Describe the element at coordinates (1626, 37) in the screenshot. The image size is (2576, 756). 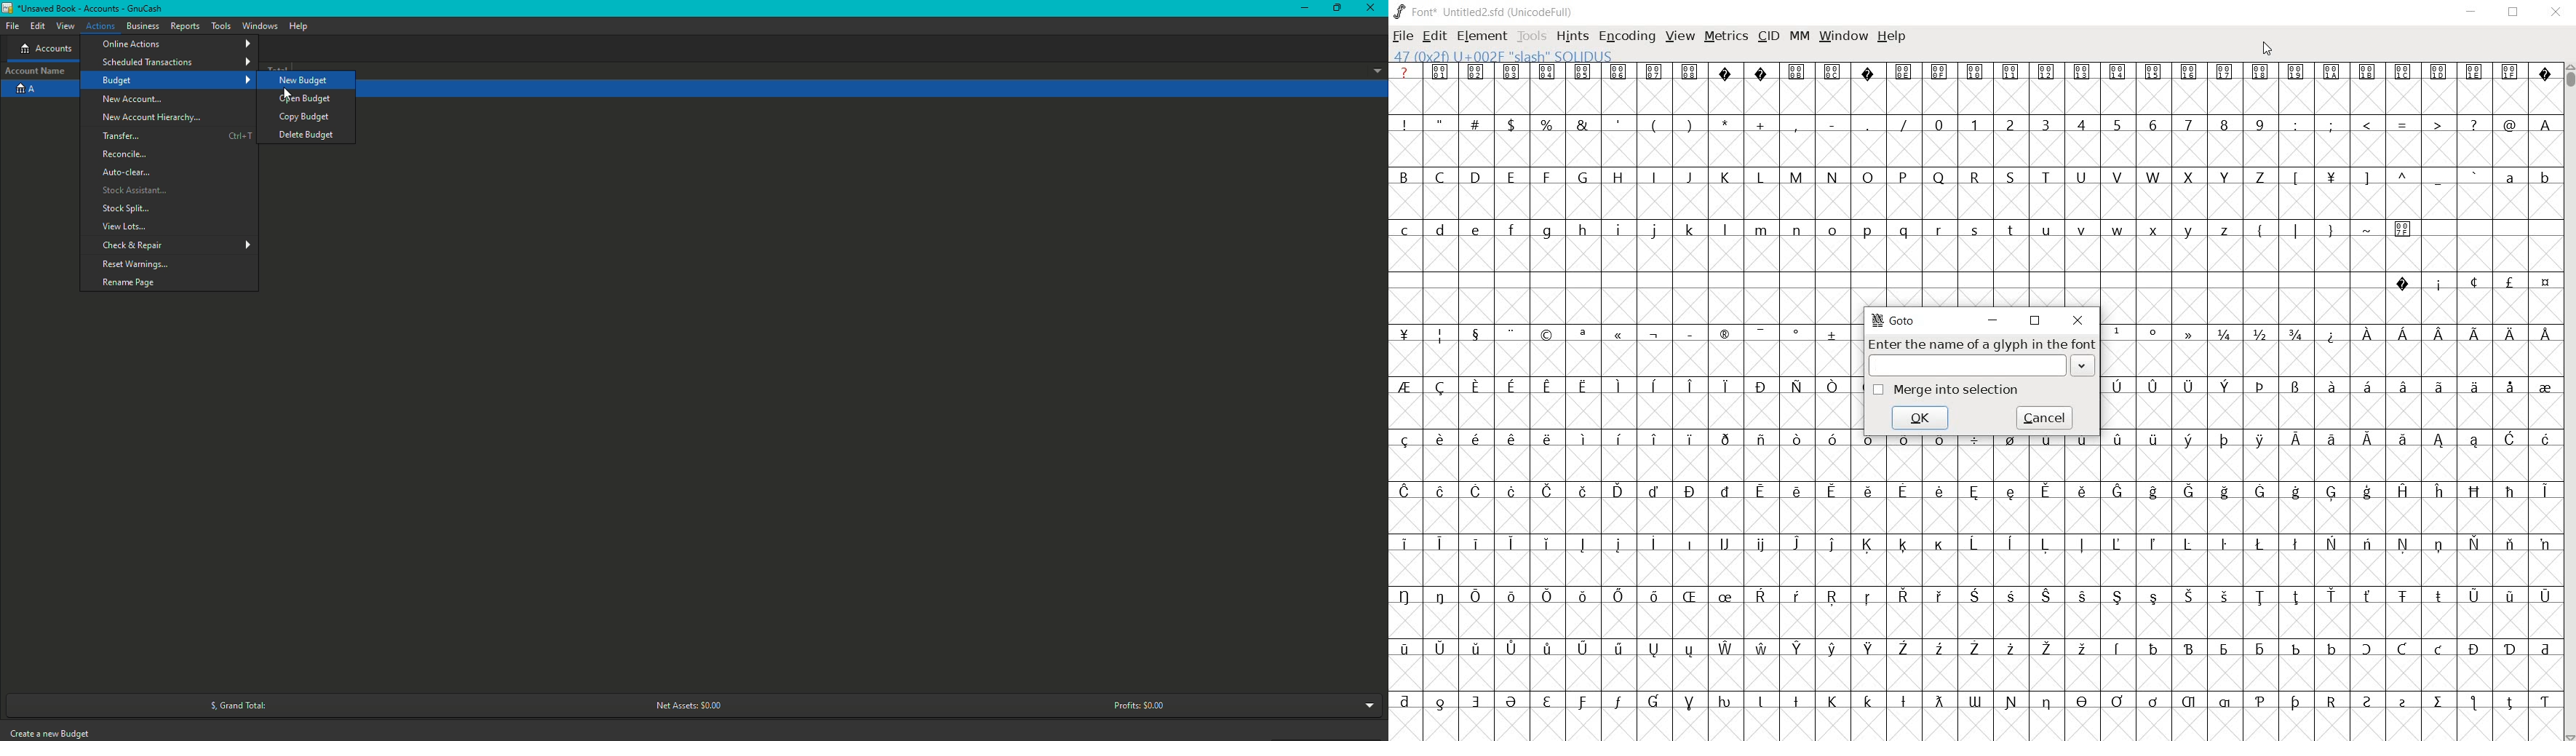
I see `ENCODING` at that location.